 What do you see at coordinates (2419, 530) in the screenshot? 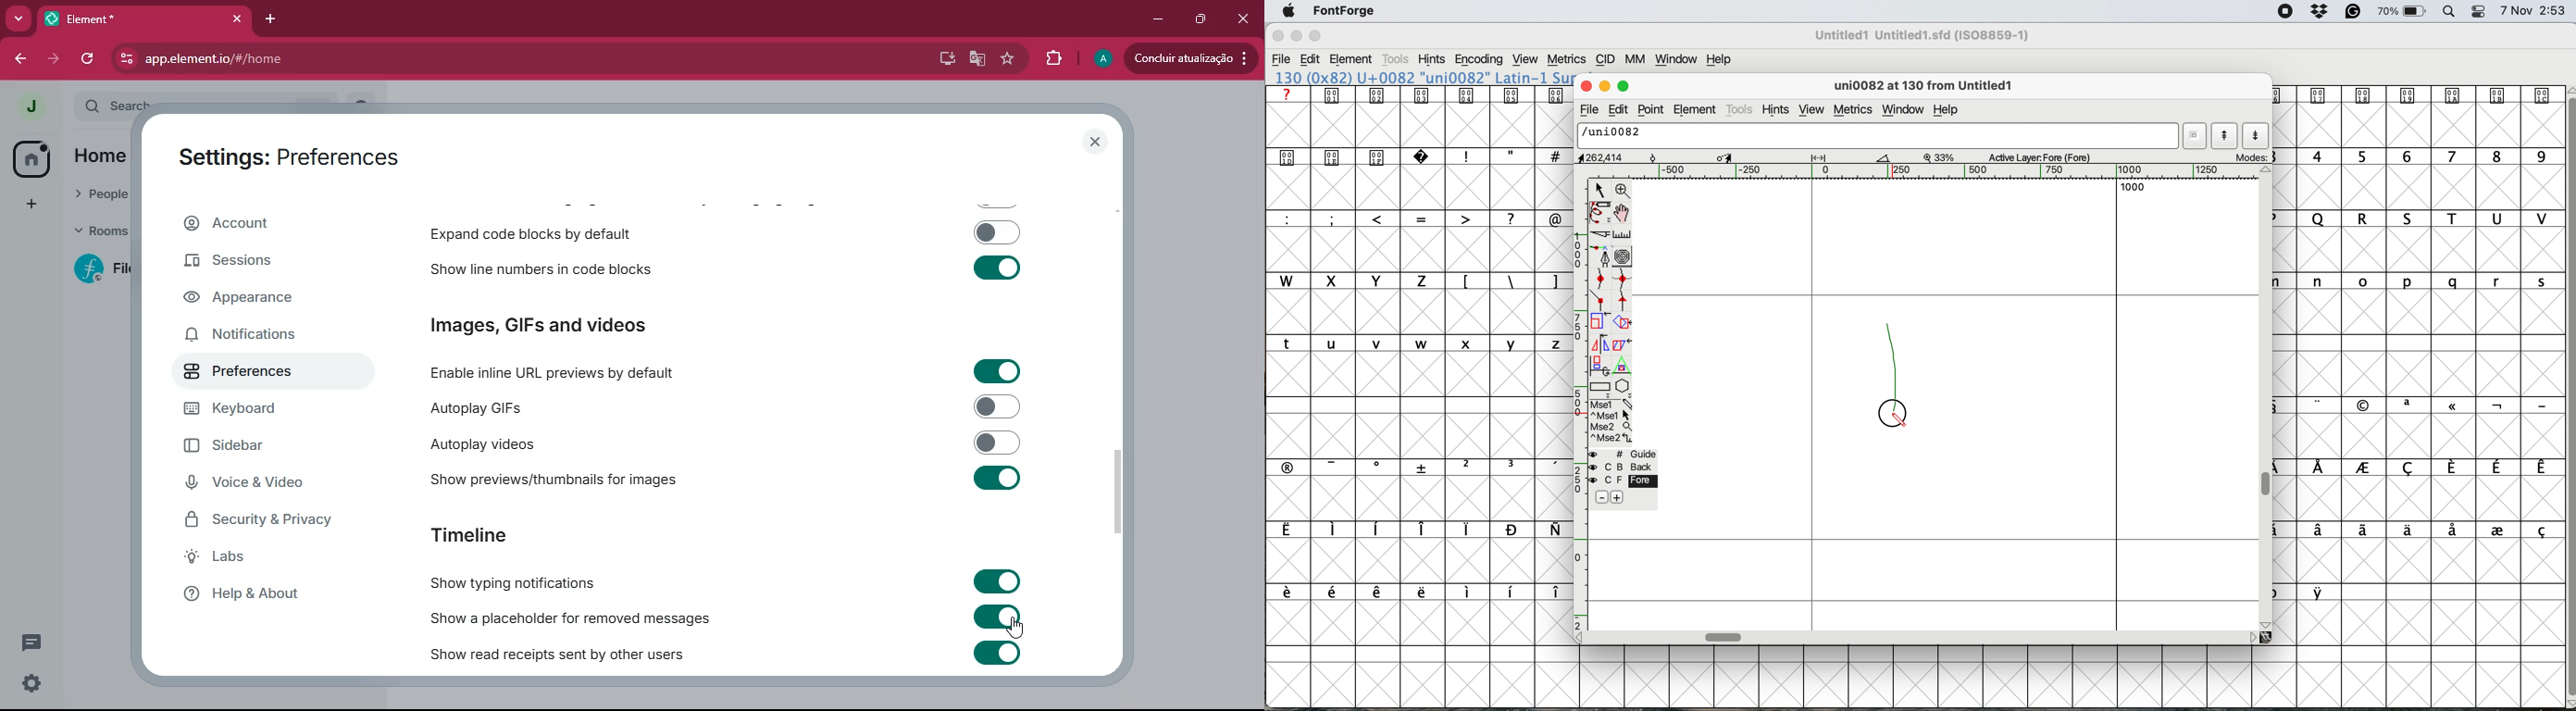
I see `special characters` at bounding box center [2419, 530].